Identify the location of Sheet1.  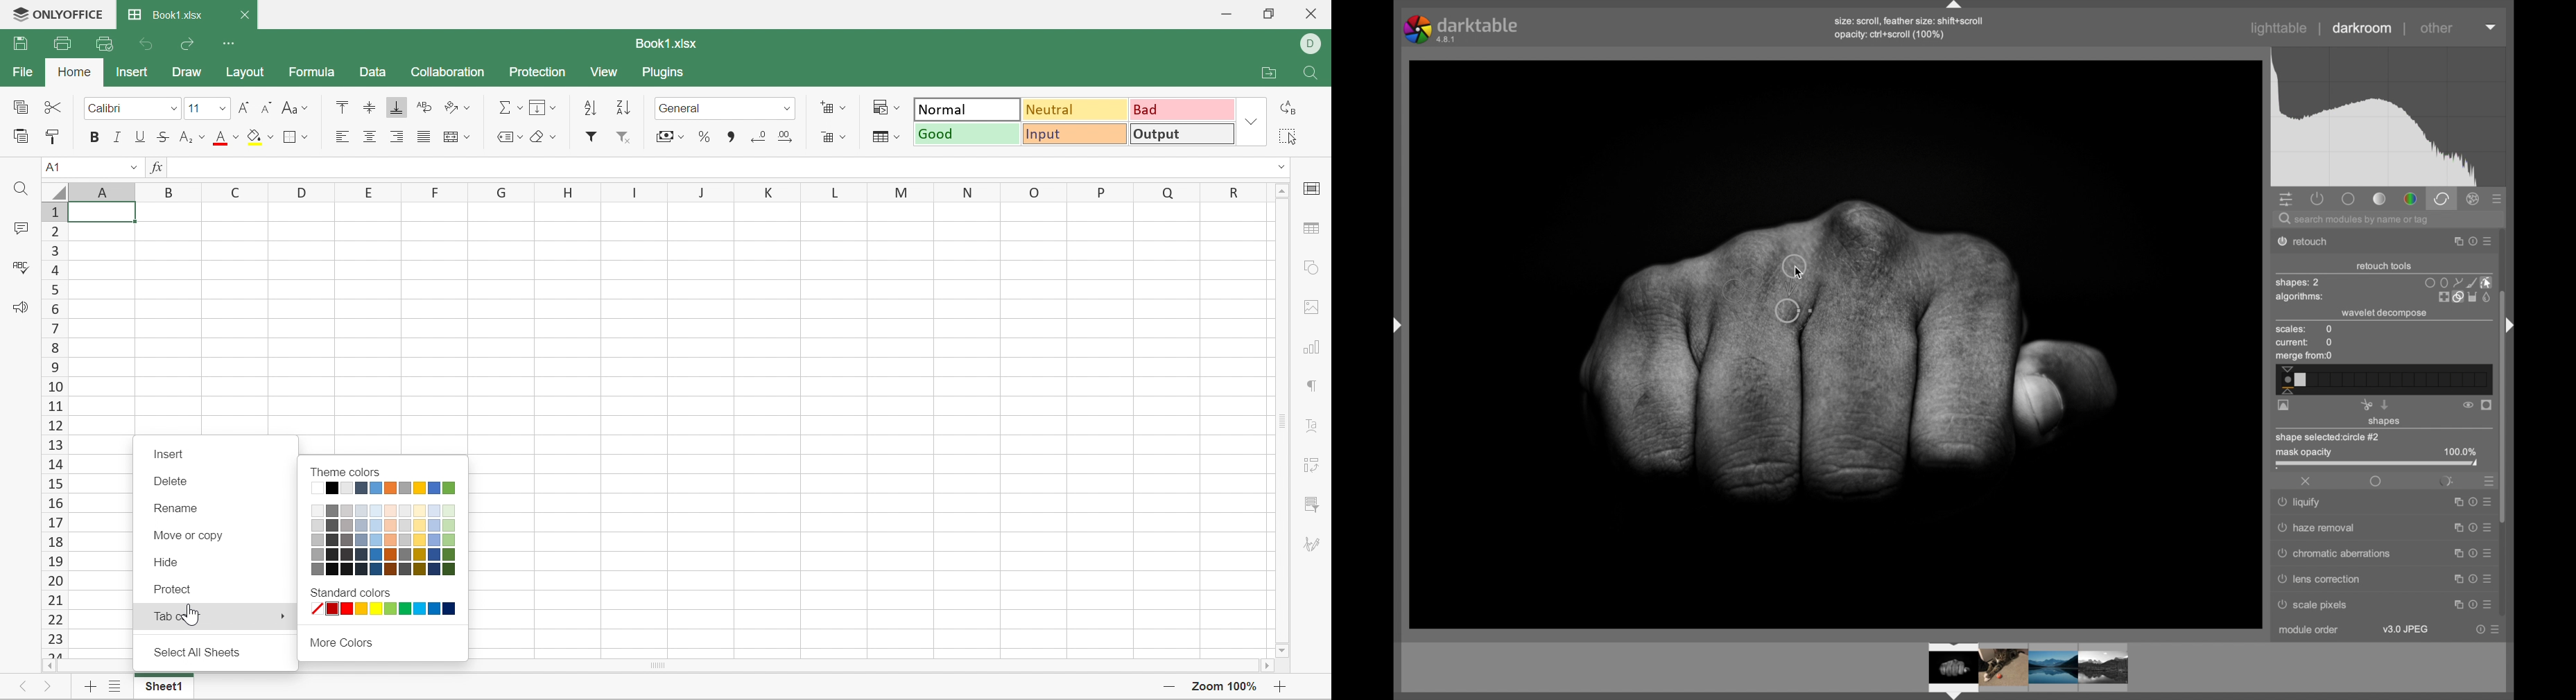
(168, 686).